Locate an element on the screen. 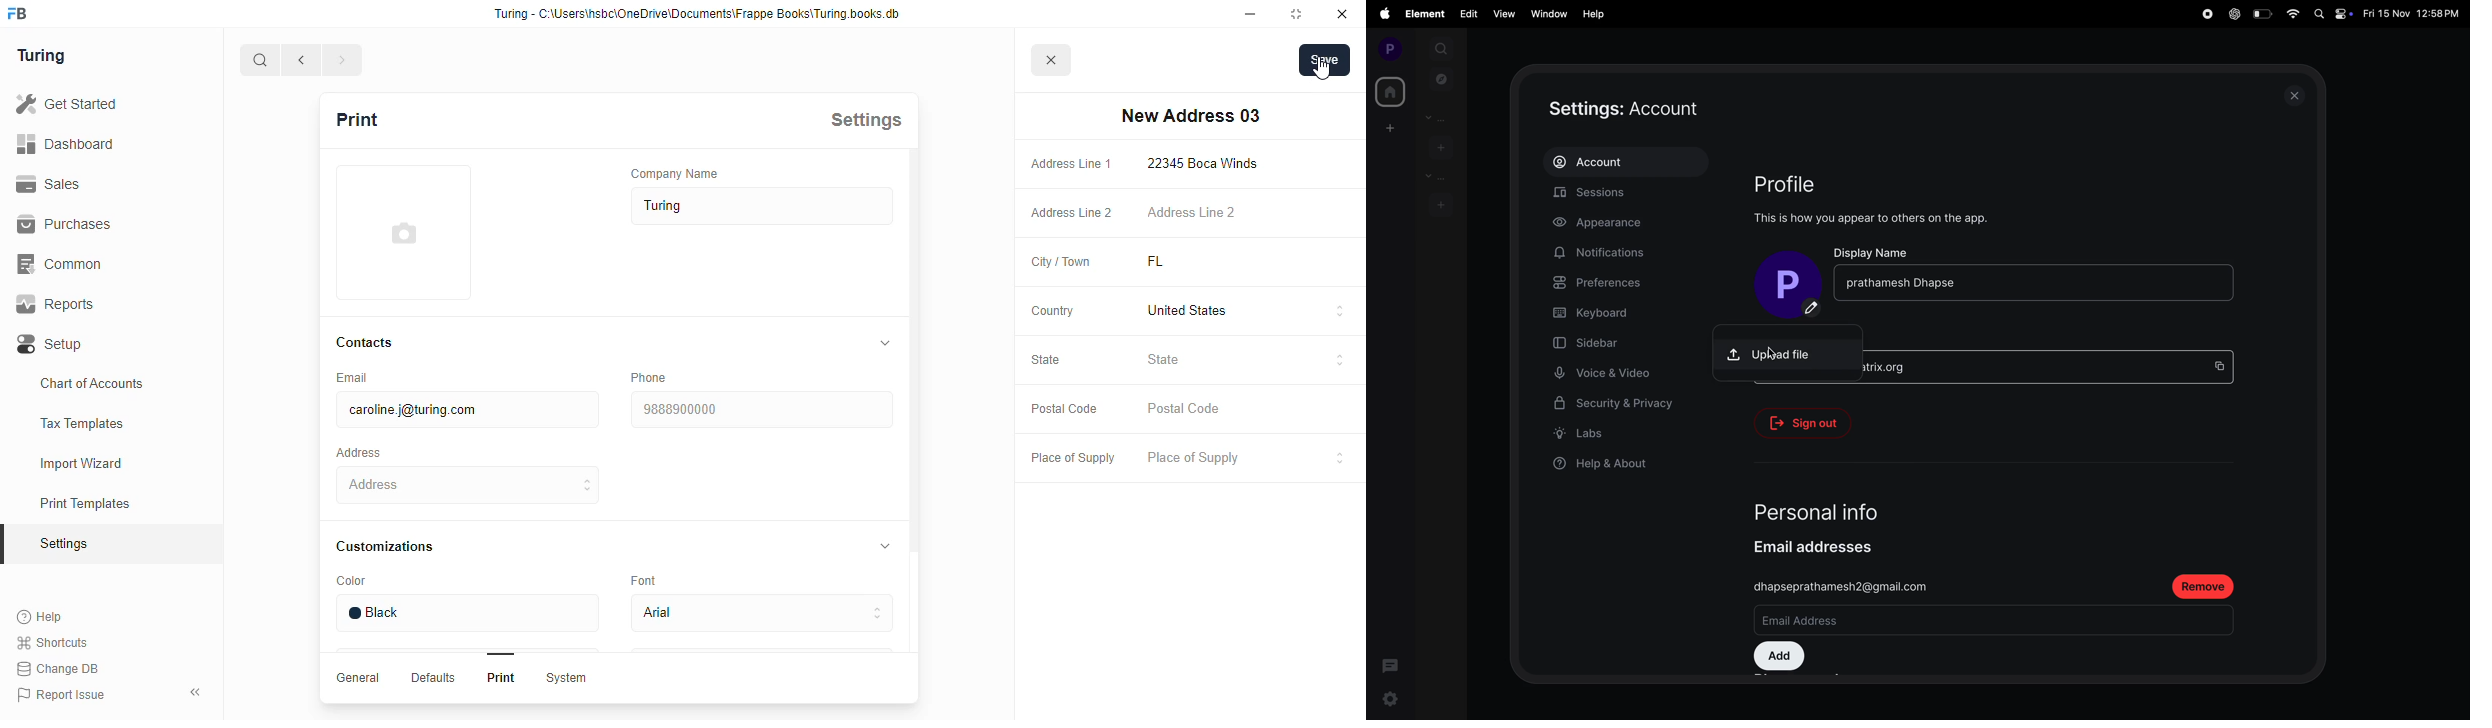 The image size is (2492, 728). 9888900000 is located at coordinates (760, 410).